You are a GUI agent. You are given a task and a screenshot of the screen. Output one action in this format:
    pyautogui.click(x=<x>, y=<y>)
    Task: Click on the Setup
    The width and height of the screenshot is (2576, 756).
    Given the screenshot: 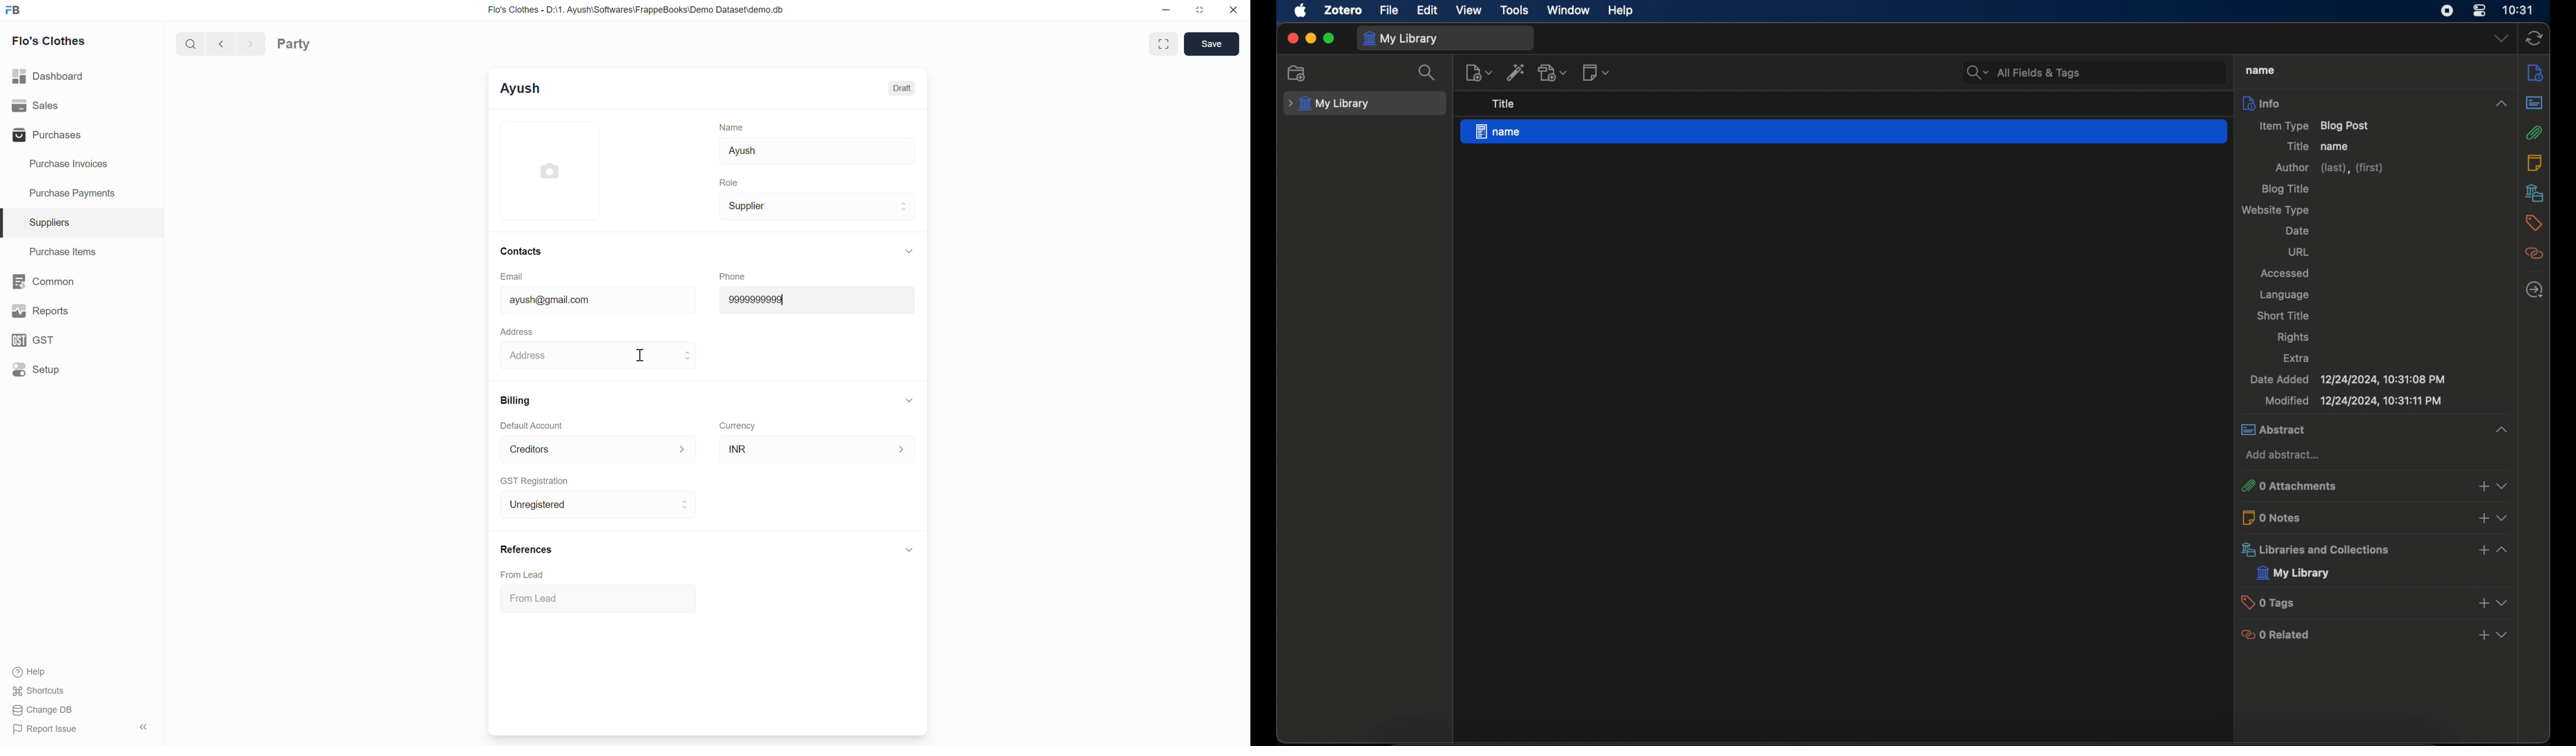 What is the action you would take?
    pyautogui.click(x=81, y=370)
    